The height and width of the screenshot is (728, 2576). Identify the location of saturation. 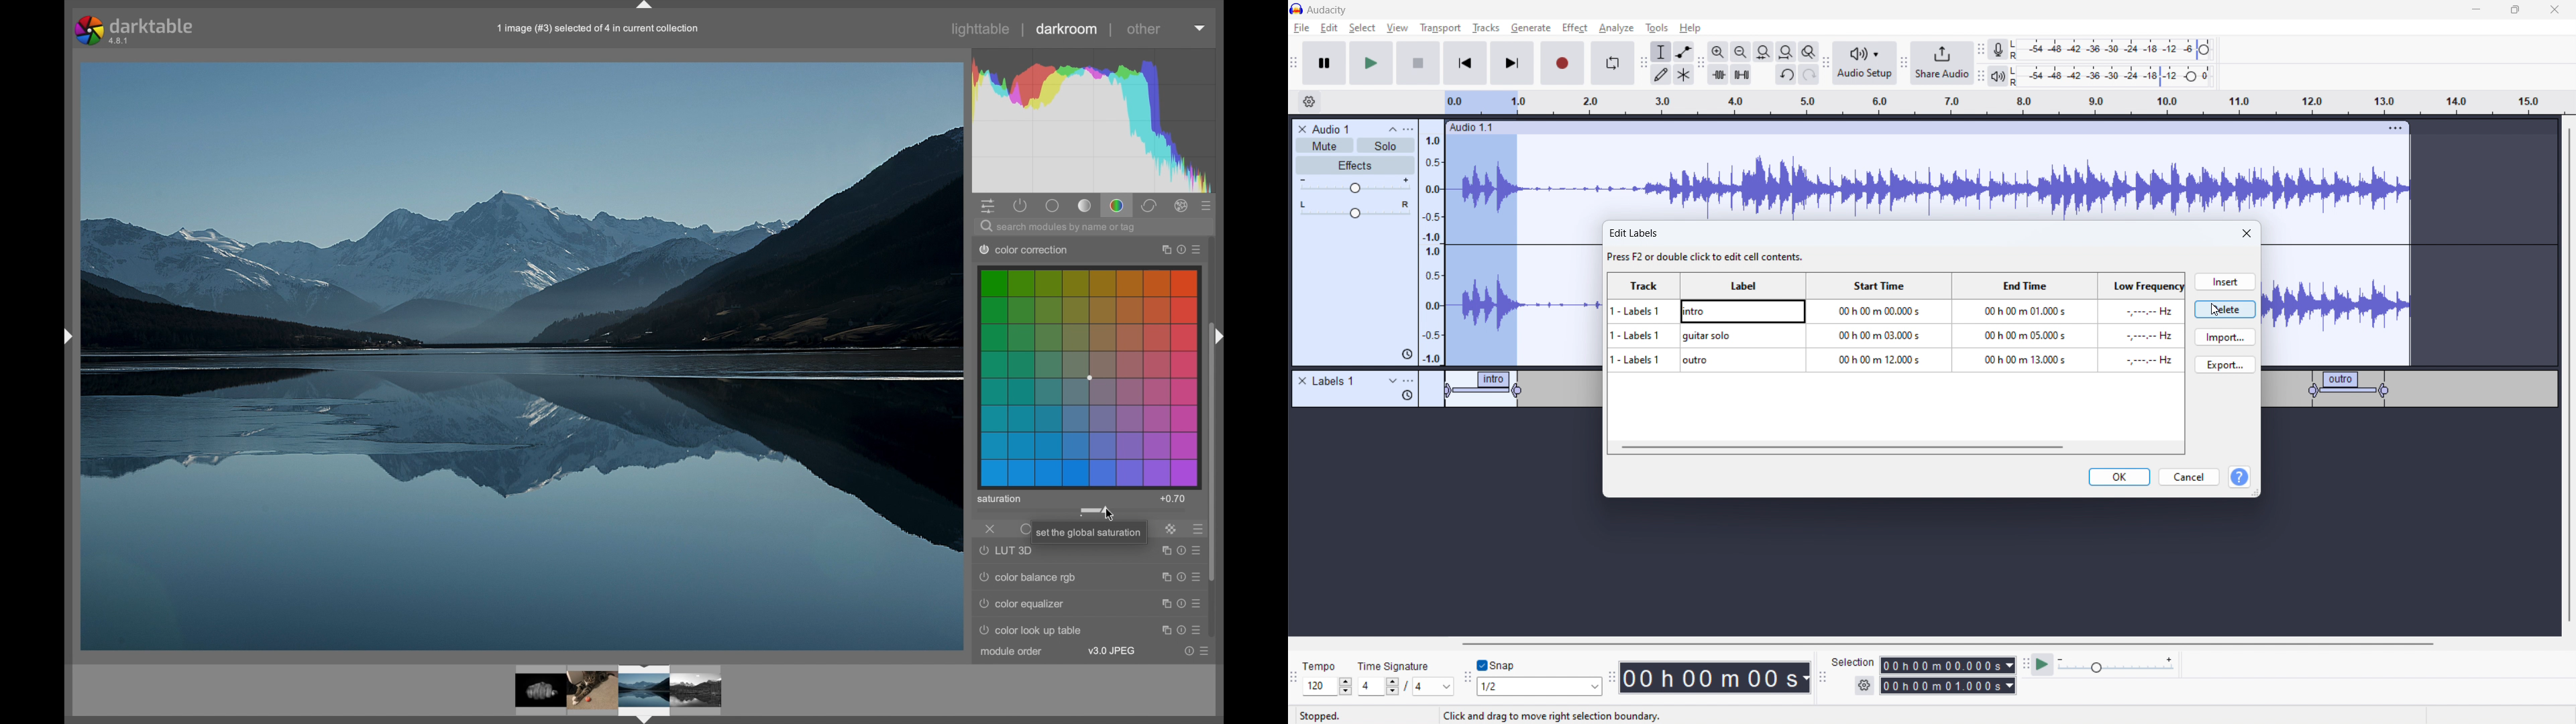
(999, 499).